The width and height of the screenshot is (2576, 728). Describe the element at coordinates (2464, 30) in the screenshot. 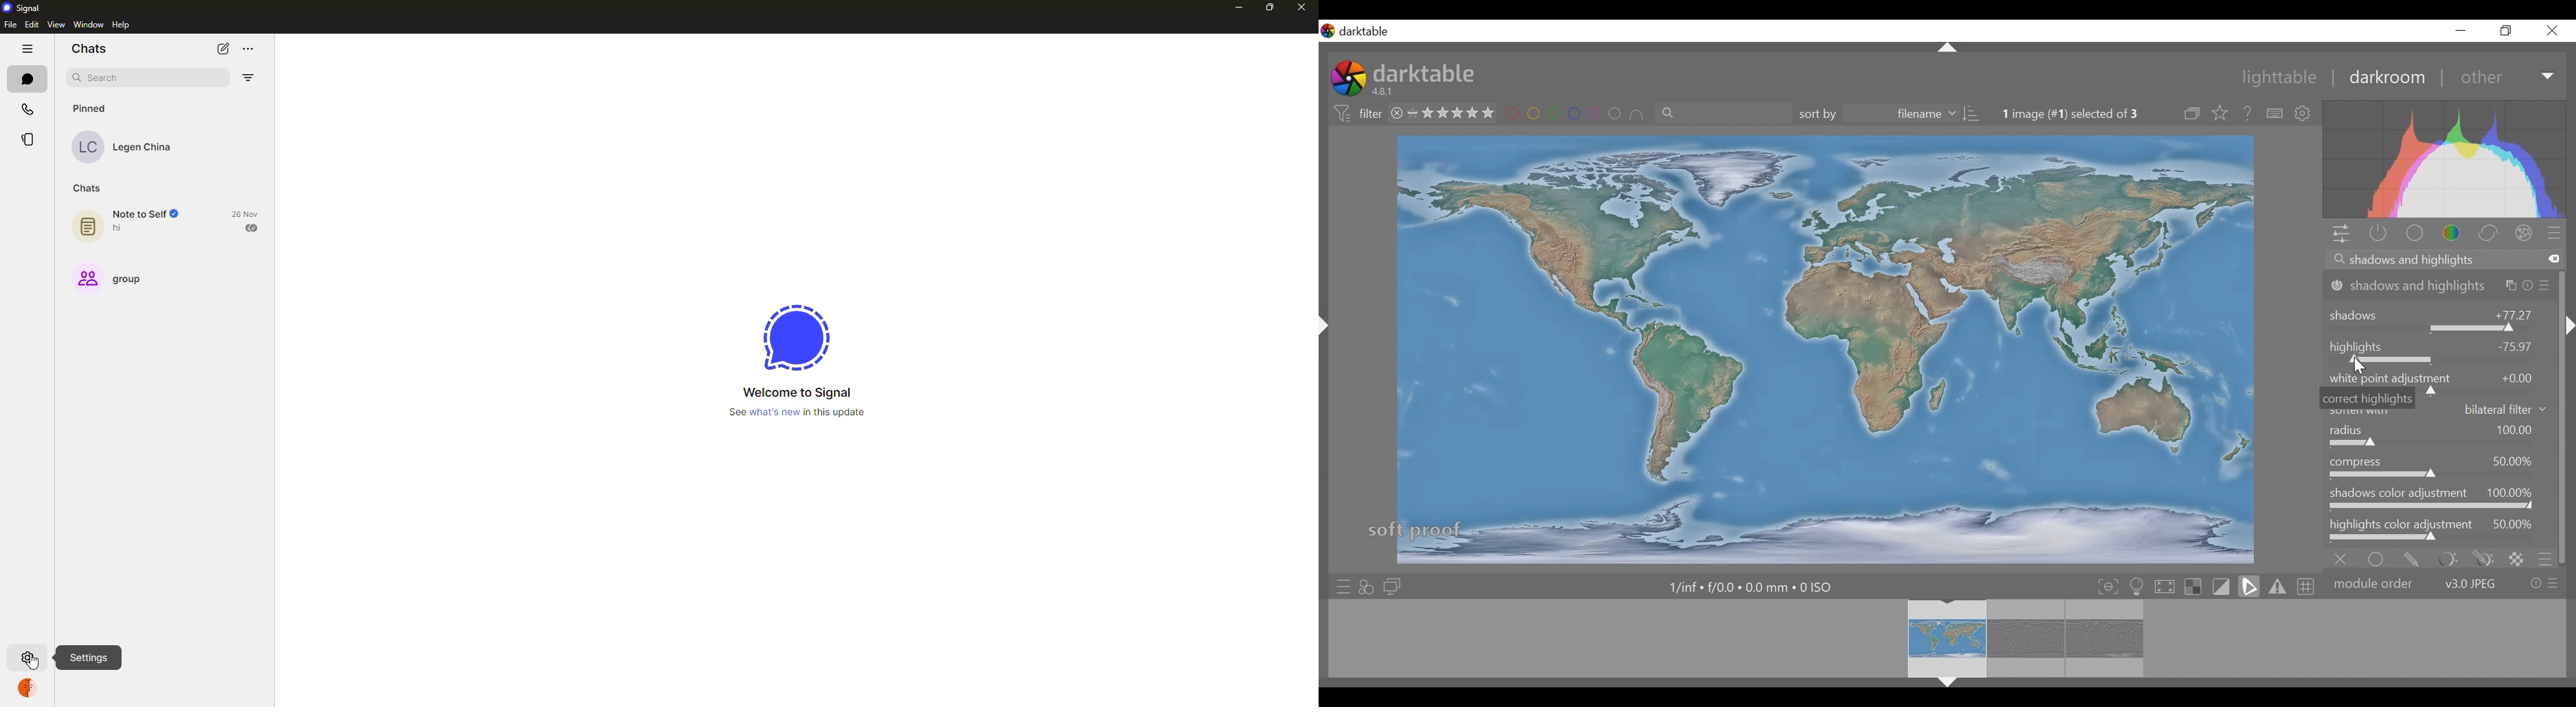

I see `minimize` at that location.